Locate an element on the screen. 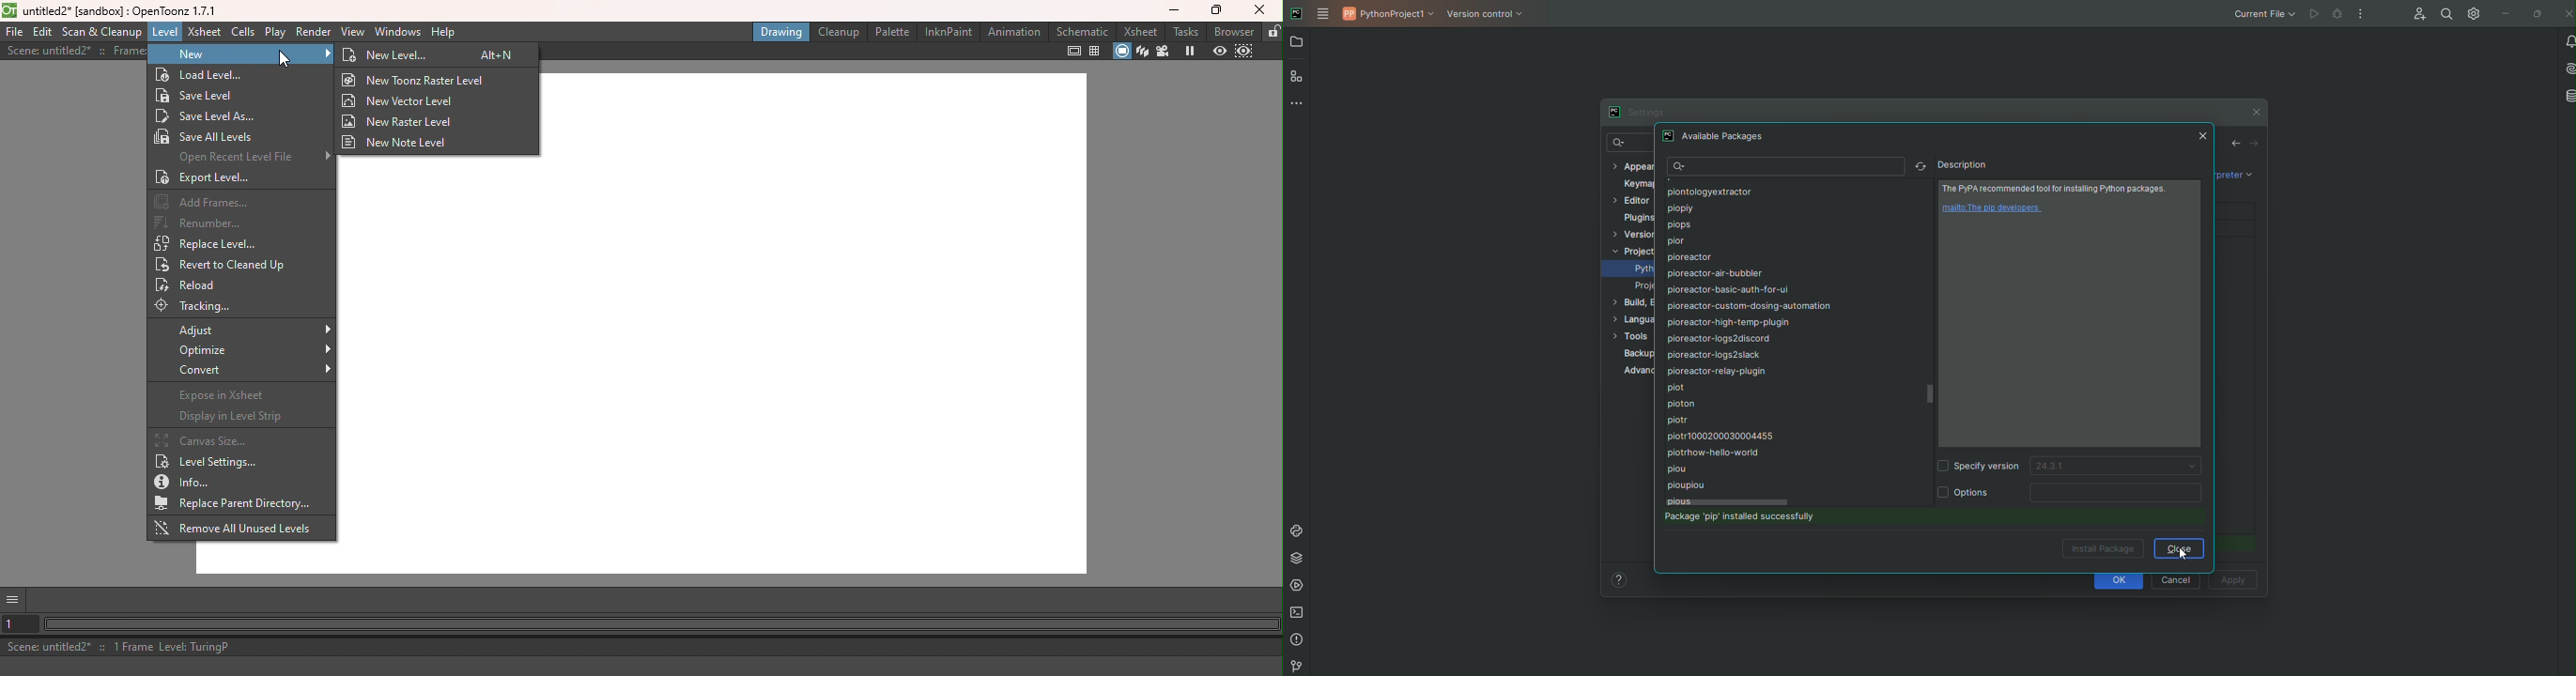 This screenshot has width=2576, height=700. Safe area is located at coordinates (1072, 51).